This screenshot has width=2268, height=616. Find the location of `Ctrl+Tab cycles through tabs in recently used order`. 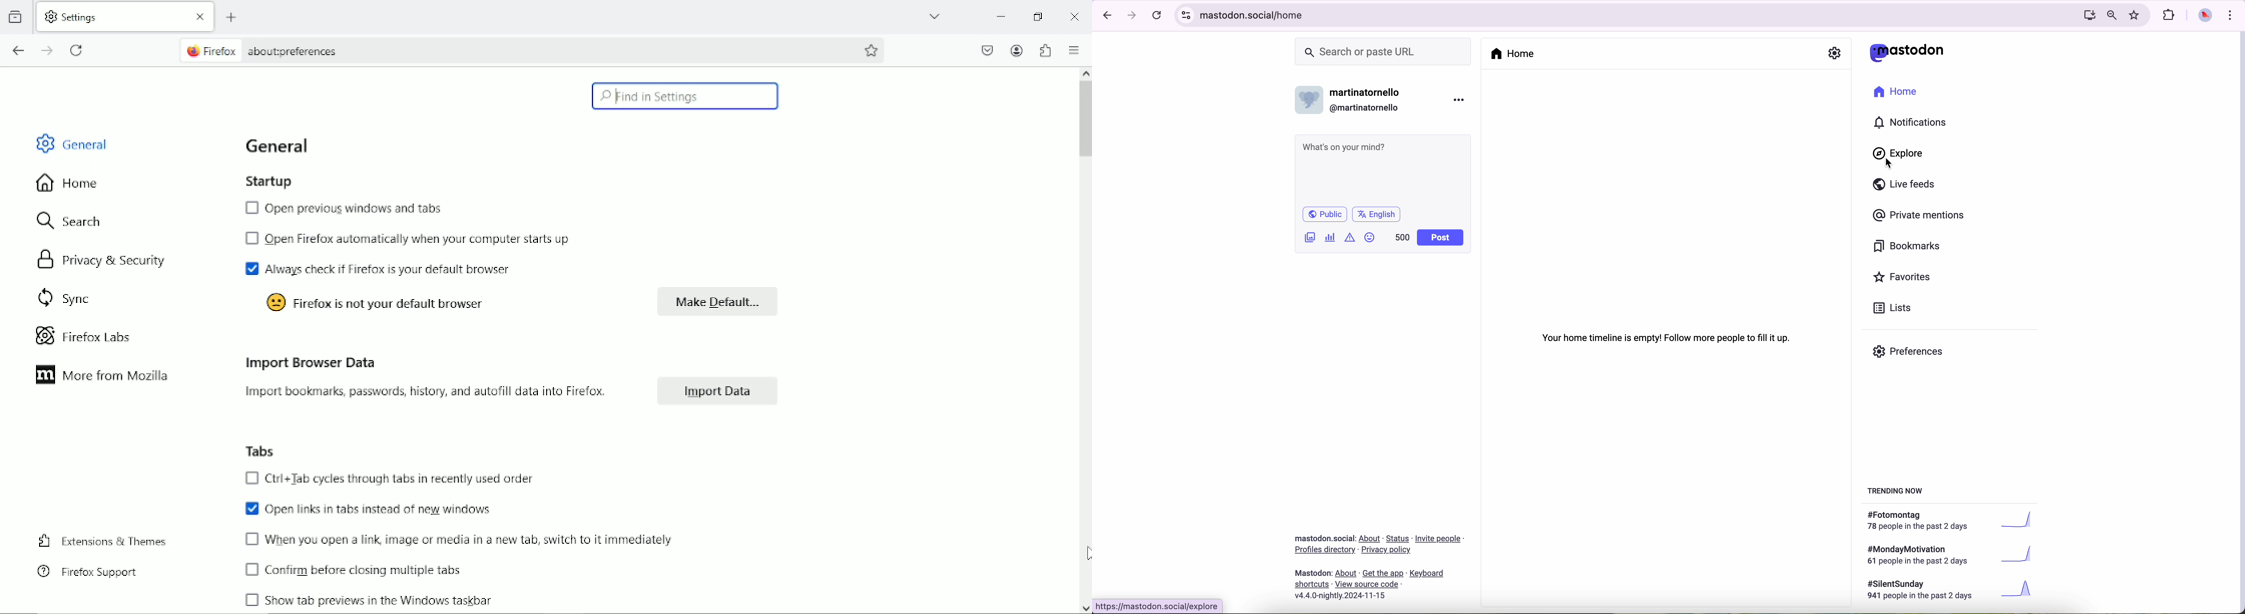

Ctrl+Tab cycles through tabs in recently used order is located at coordinates (405, 480).